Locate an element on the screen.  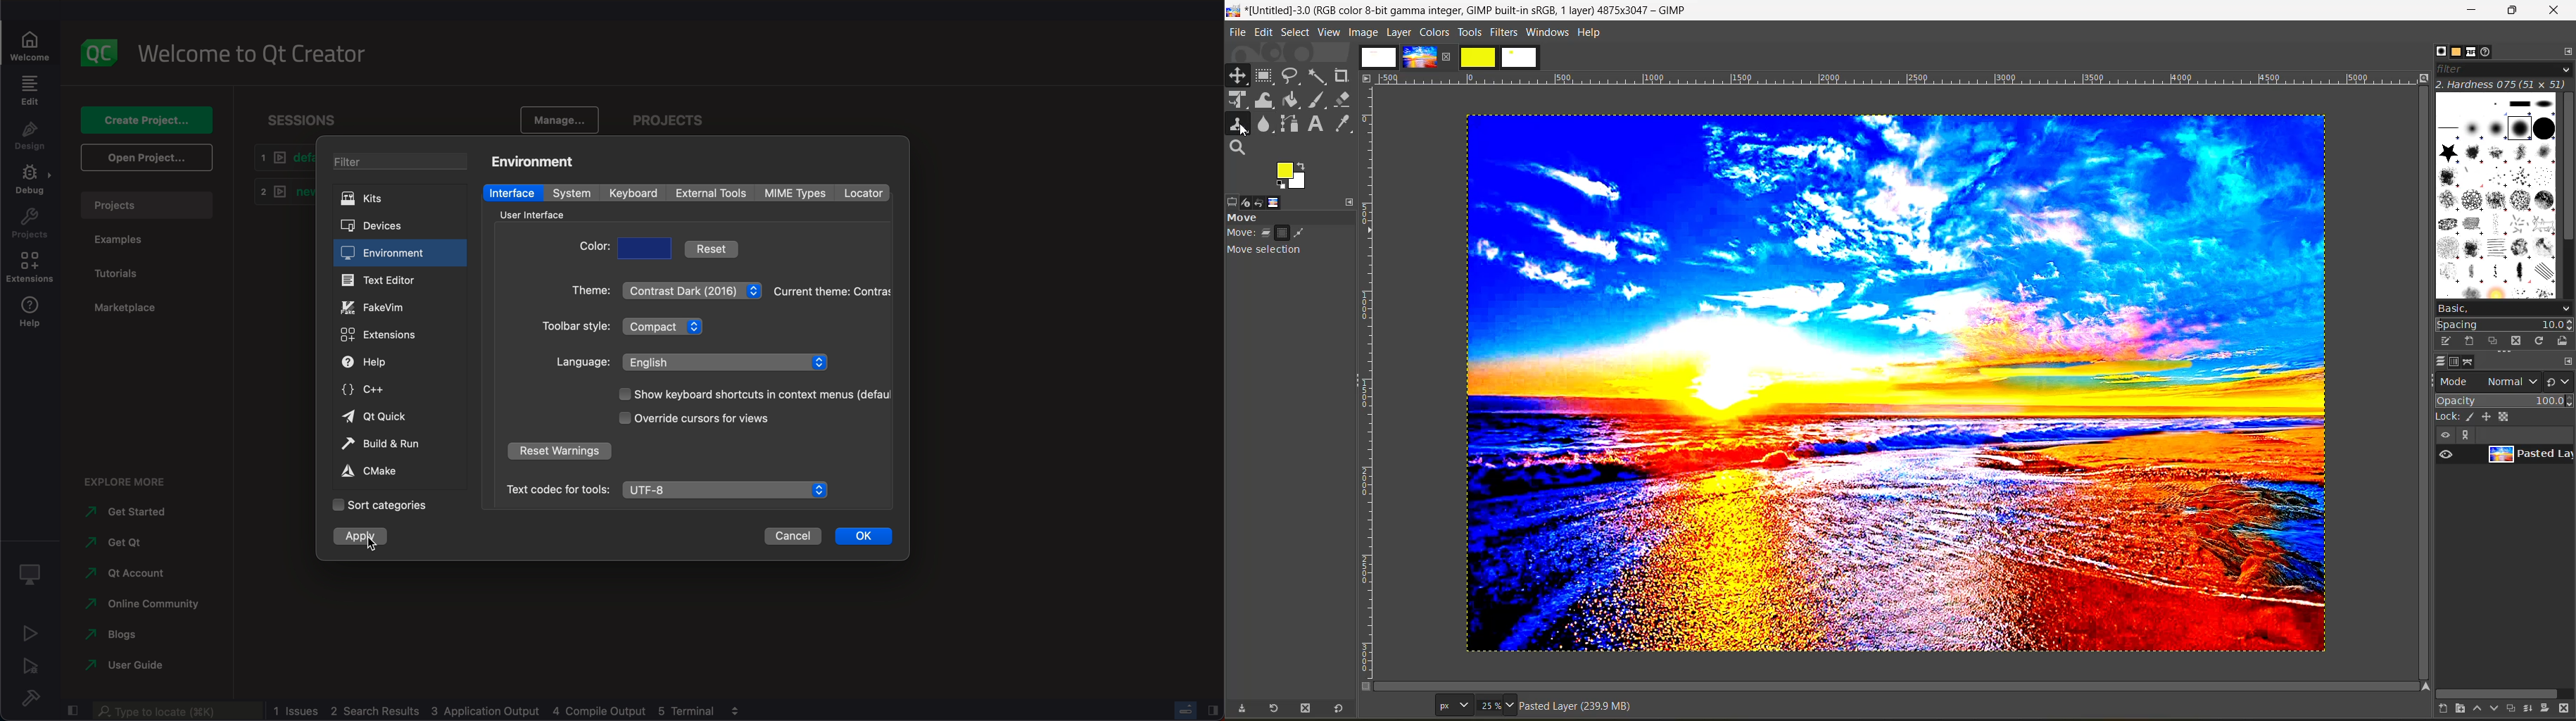
layer is located at coordinates (2528, 457).